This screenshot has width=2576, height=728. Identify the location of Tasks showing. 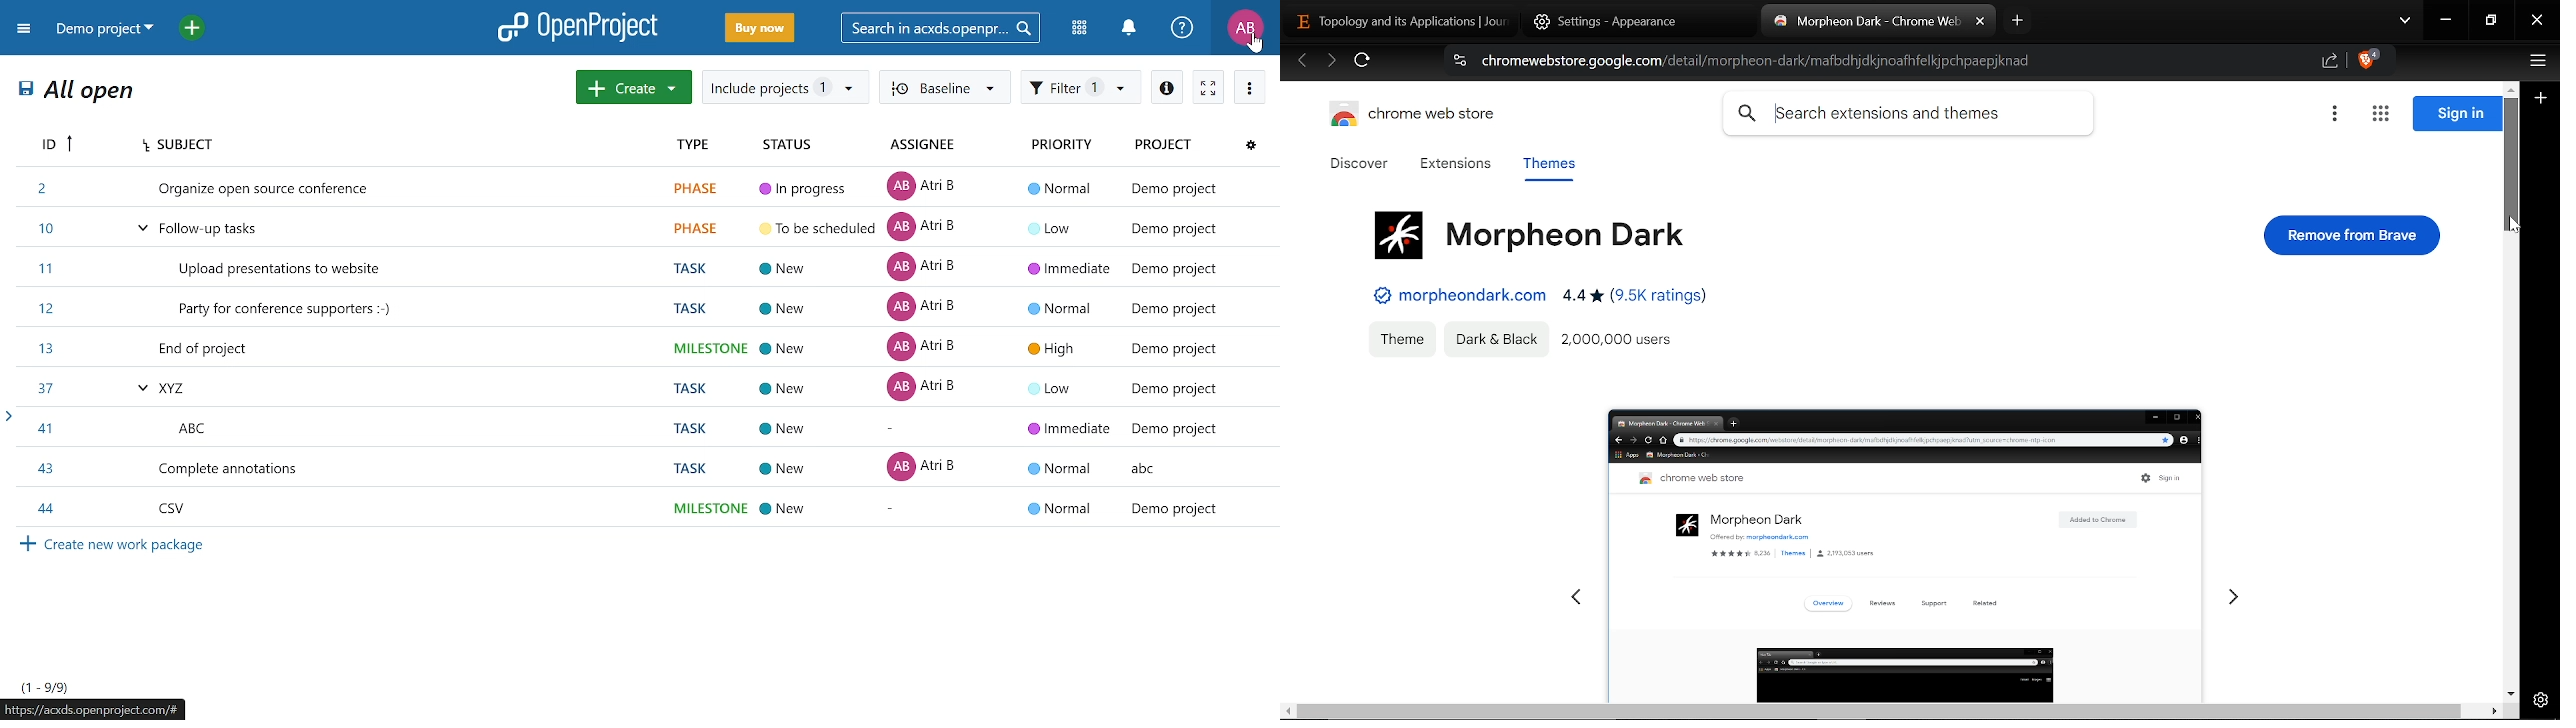
(46, 687).